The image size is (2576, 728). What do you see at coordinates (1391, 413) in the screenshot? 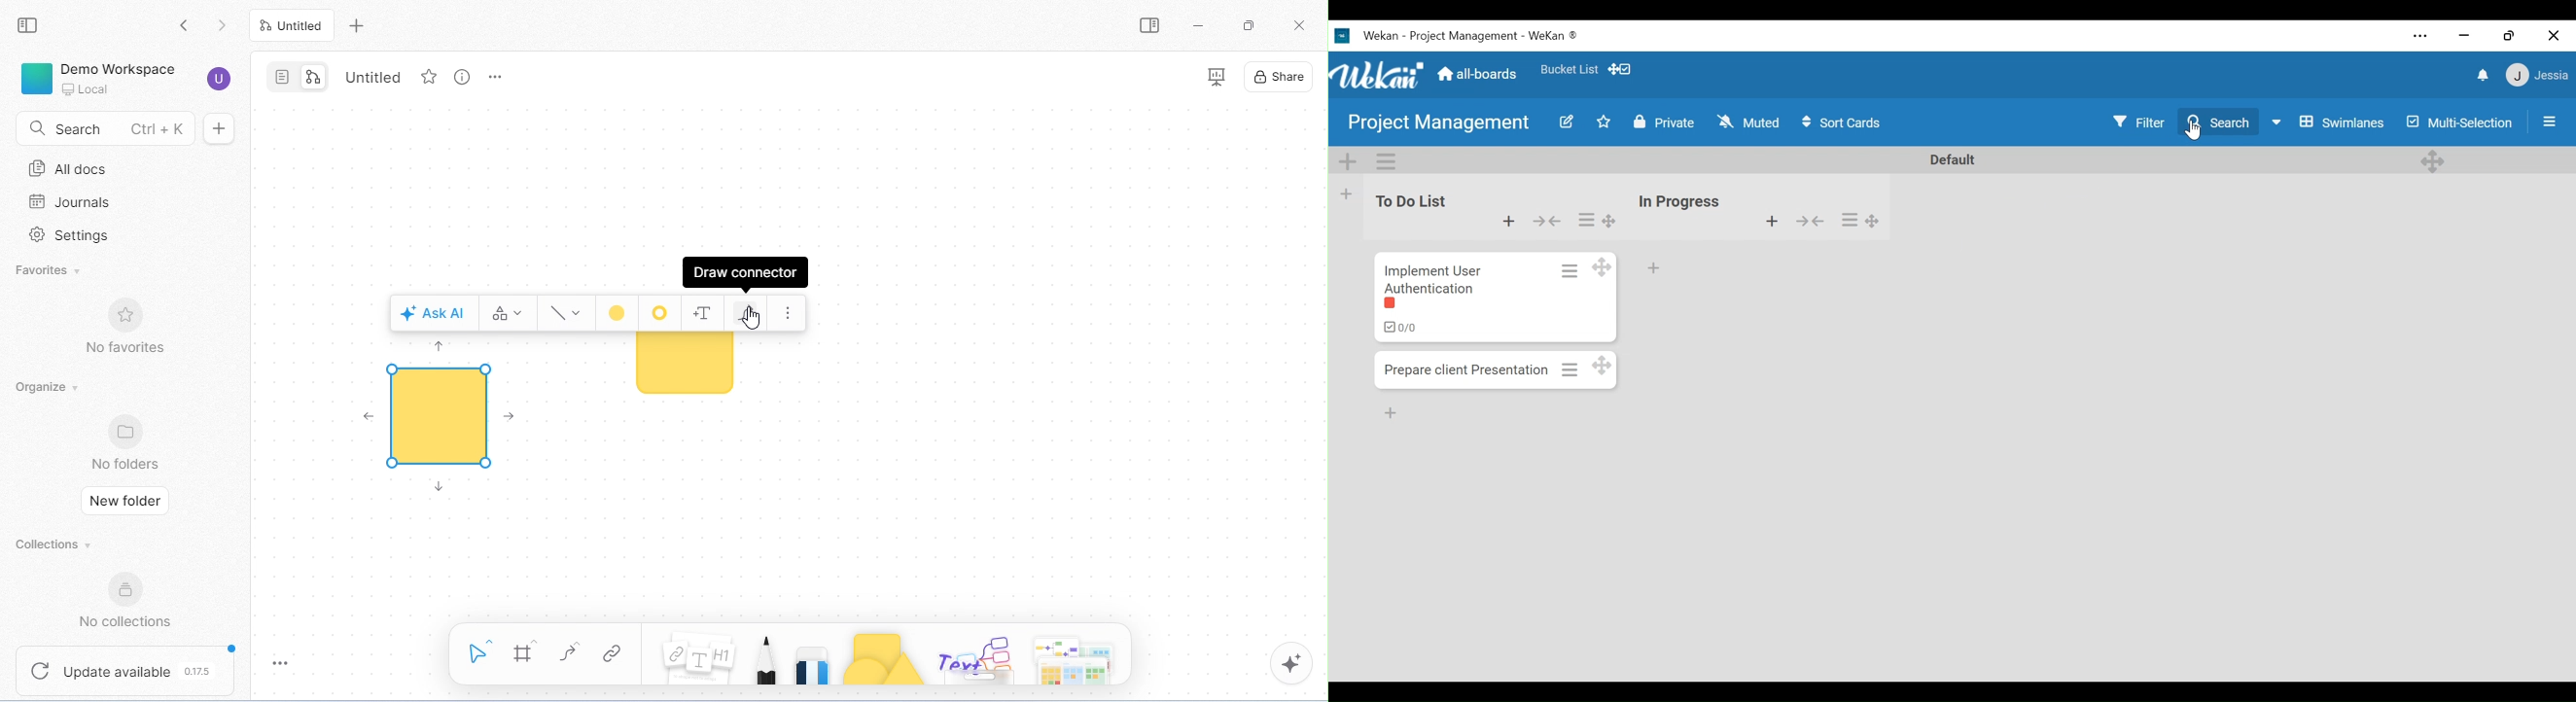
I see `Add Card Bottom of the list` at bounding box center [1391, 413].